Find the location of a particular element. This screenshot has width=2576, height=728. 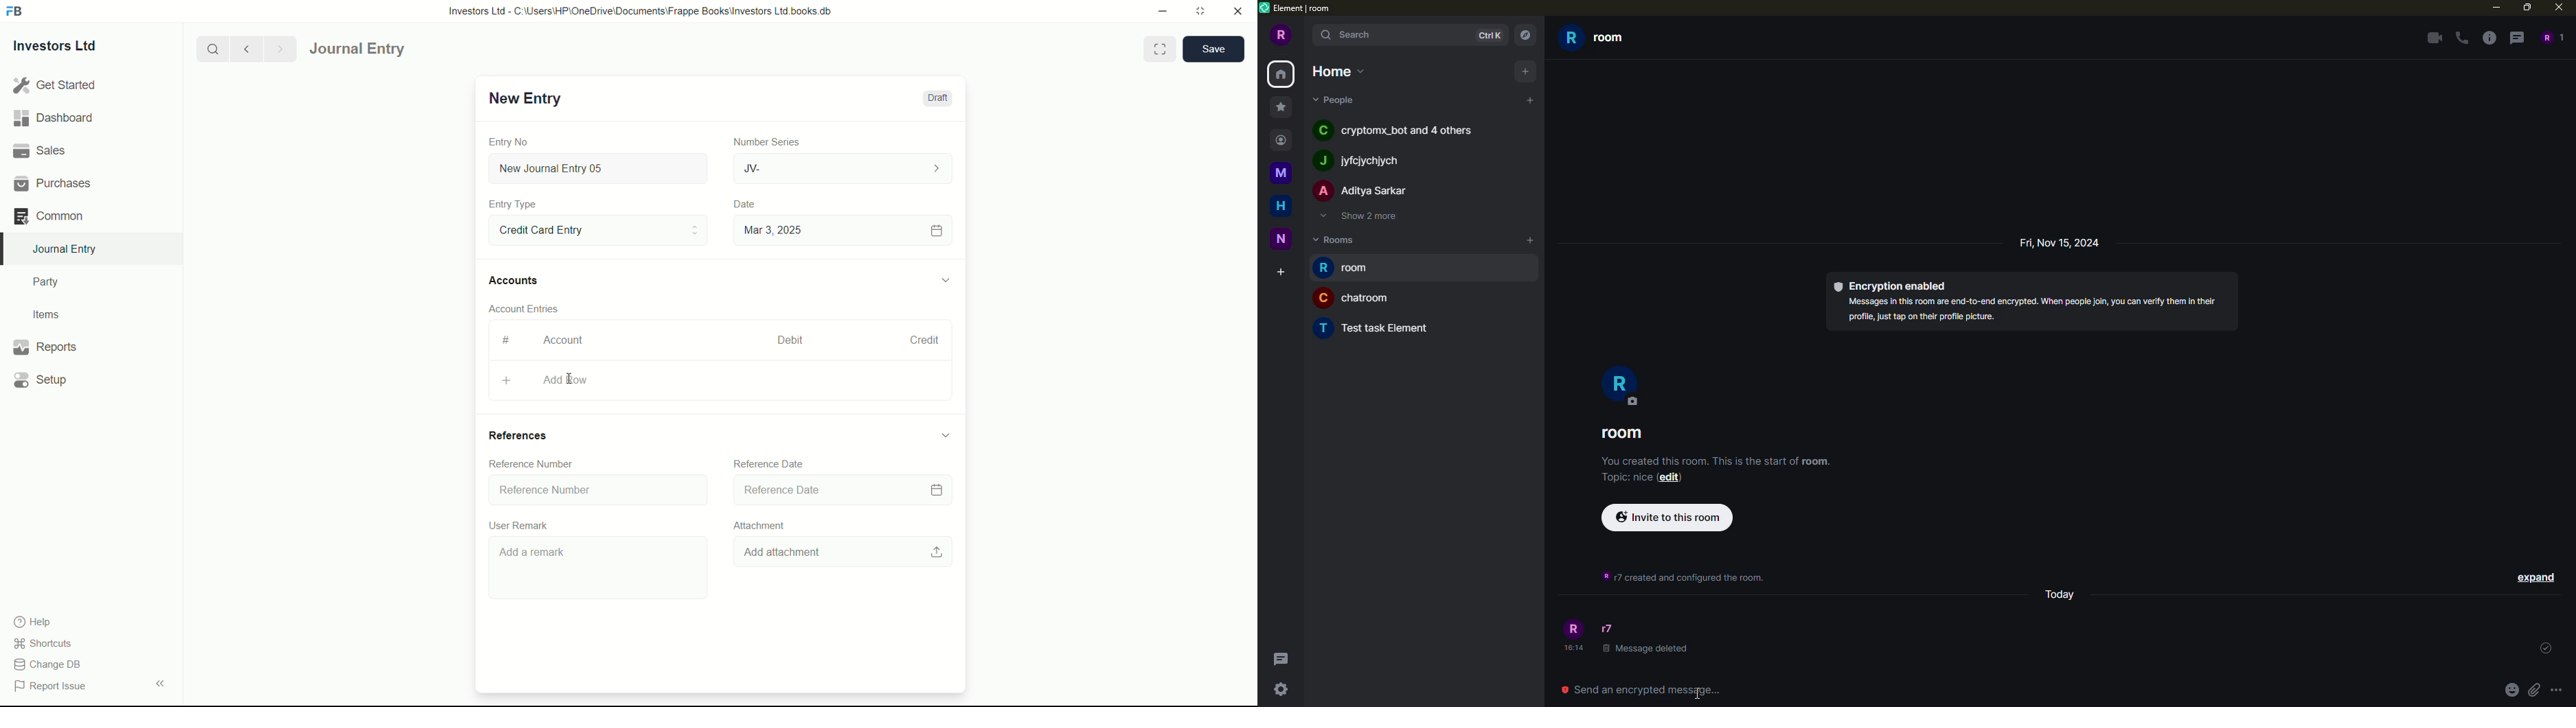

people is located at coordinates (1338, 100).